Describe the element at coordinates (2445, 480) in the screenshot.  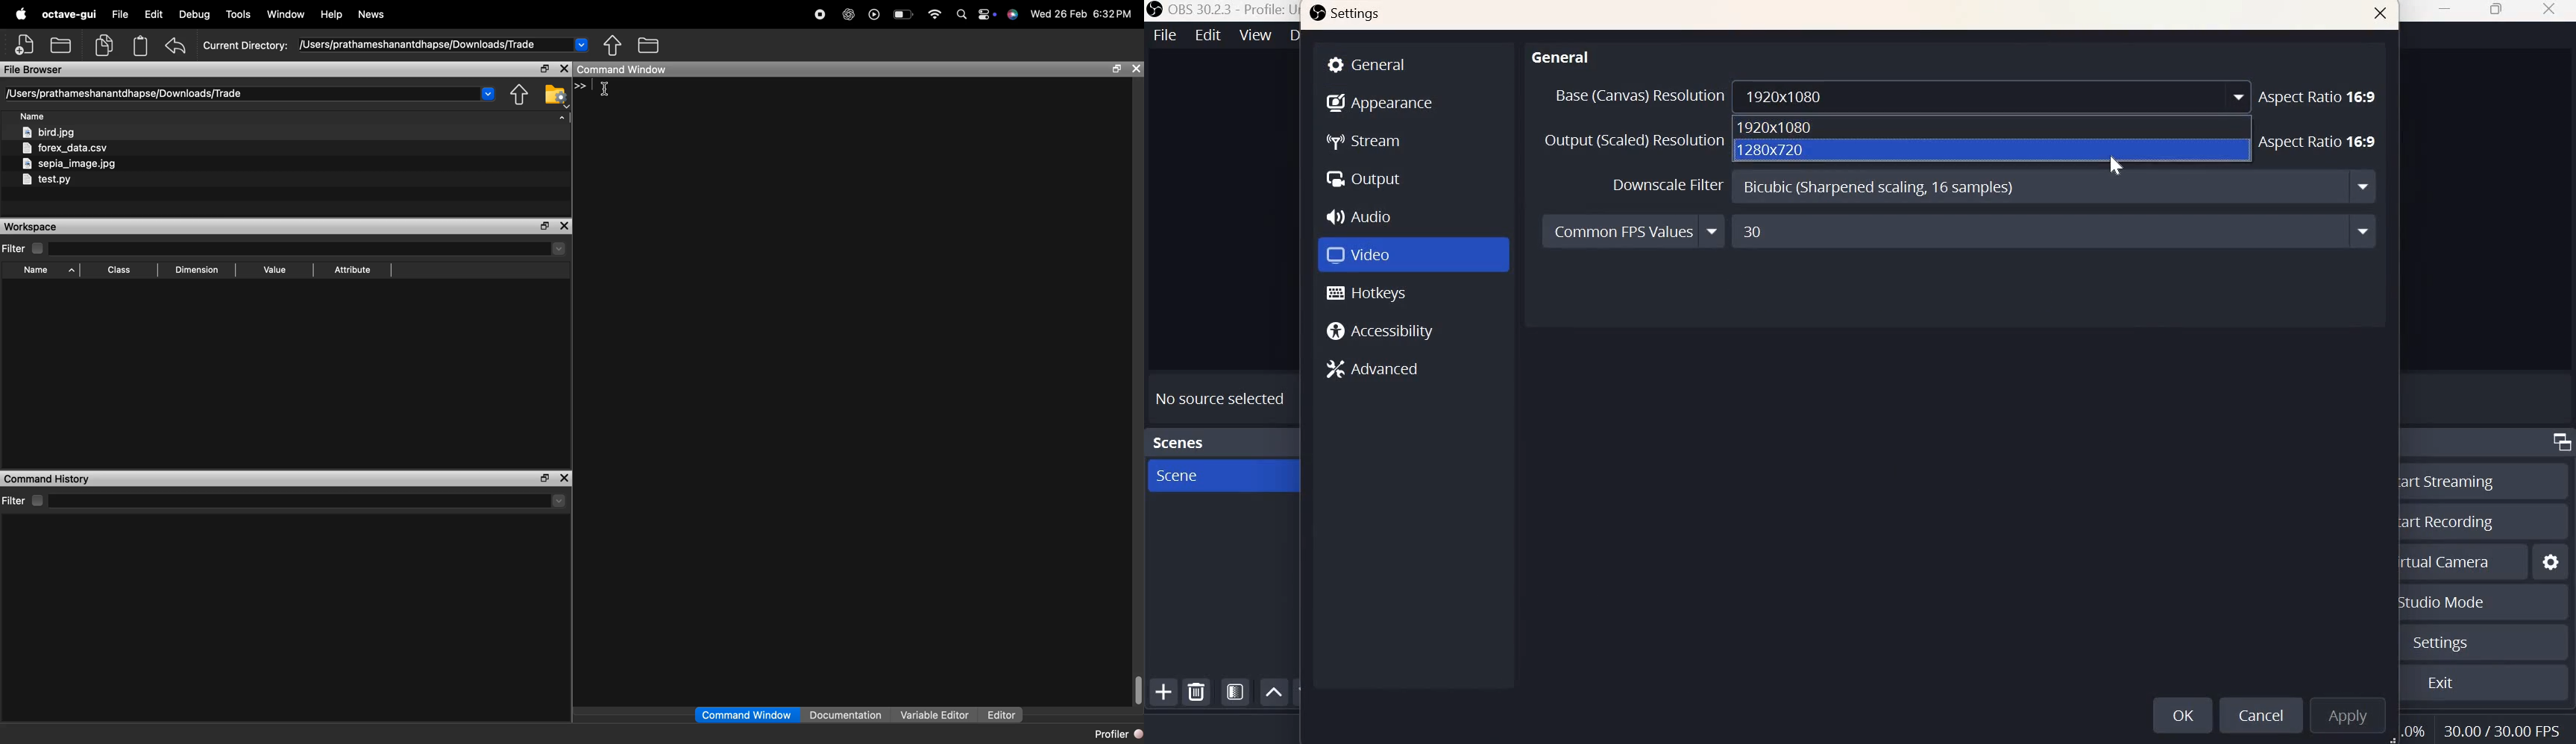
I see `Start streaming` at that location.